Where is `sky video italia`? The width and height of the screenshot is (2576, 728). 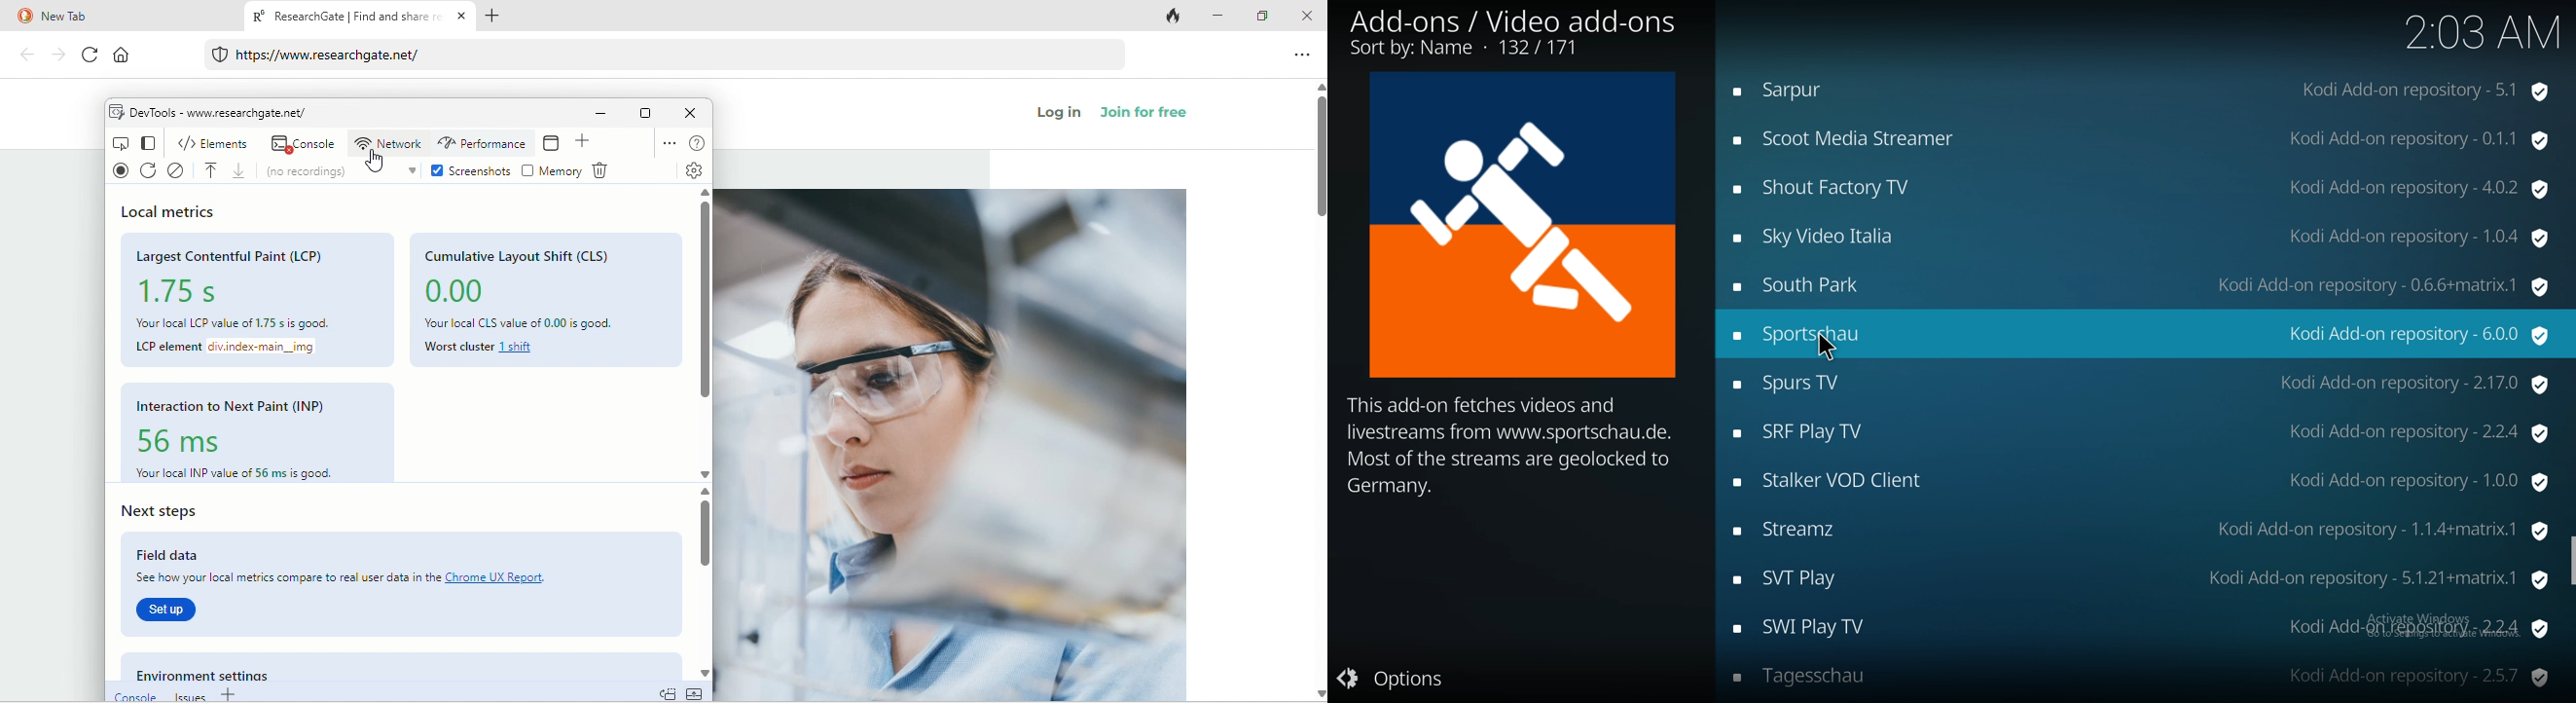 sky video italia is located at coordinates (2148, 238).